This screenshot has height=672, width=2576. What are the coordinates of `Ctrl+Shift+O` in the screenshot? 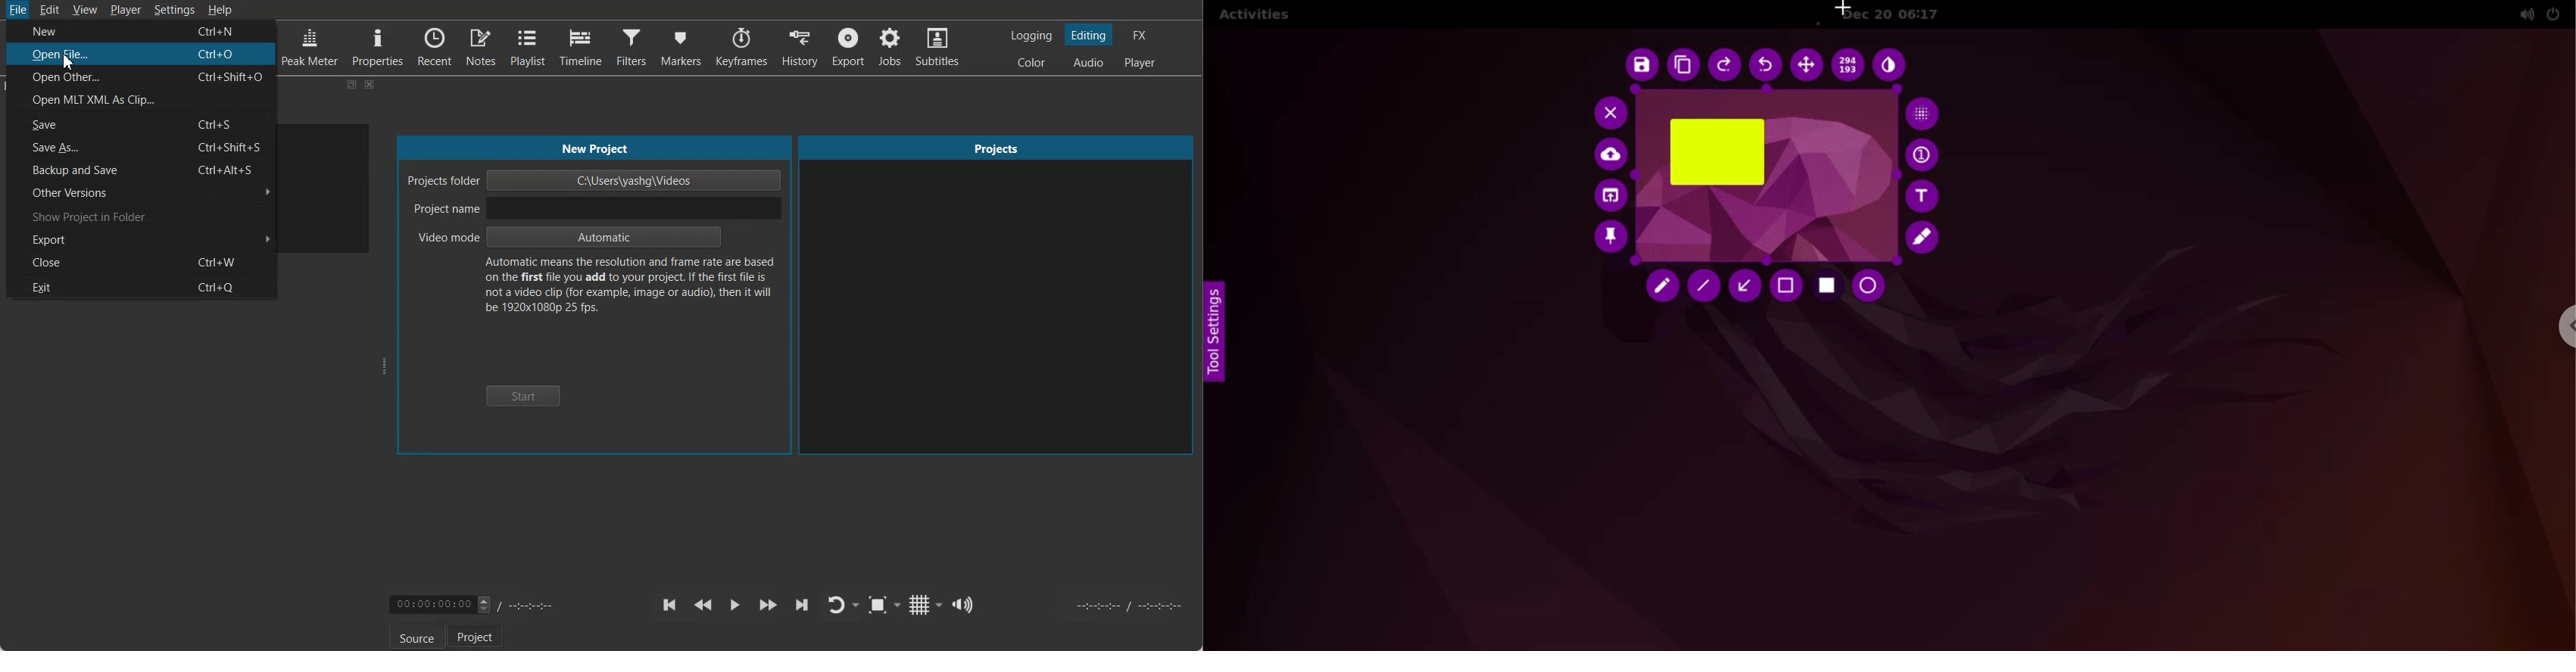 It's located at (235, 76).